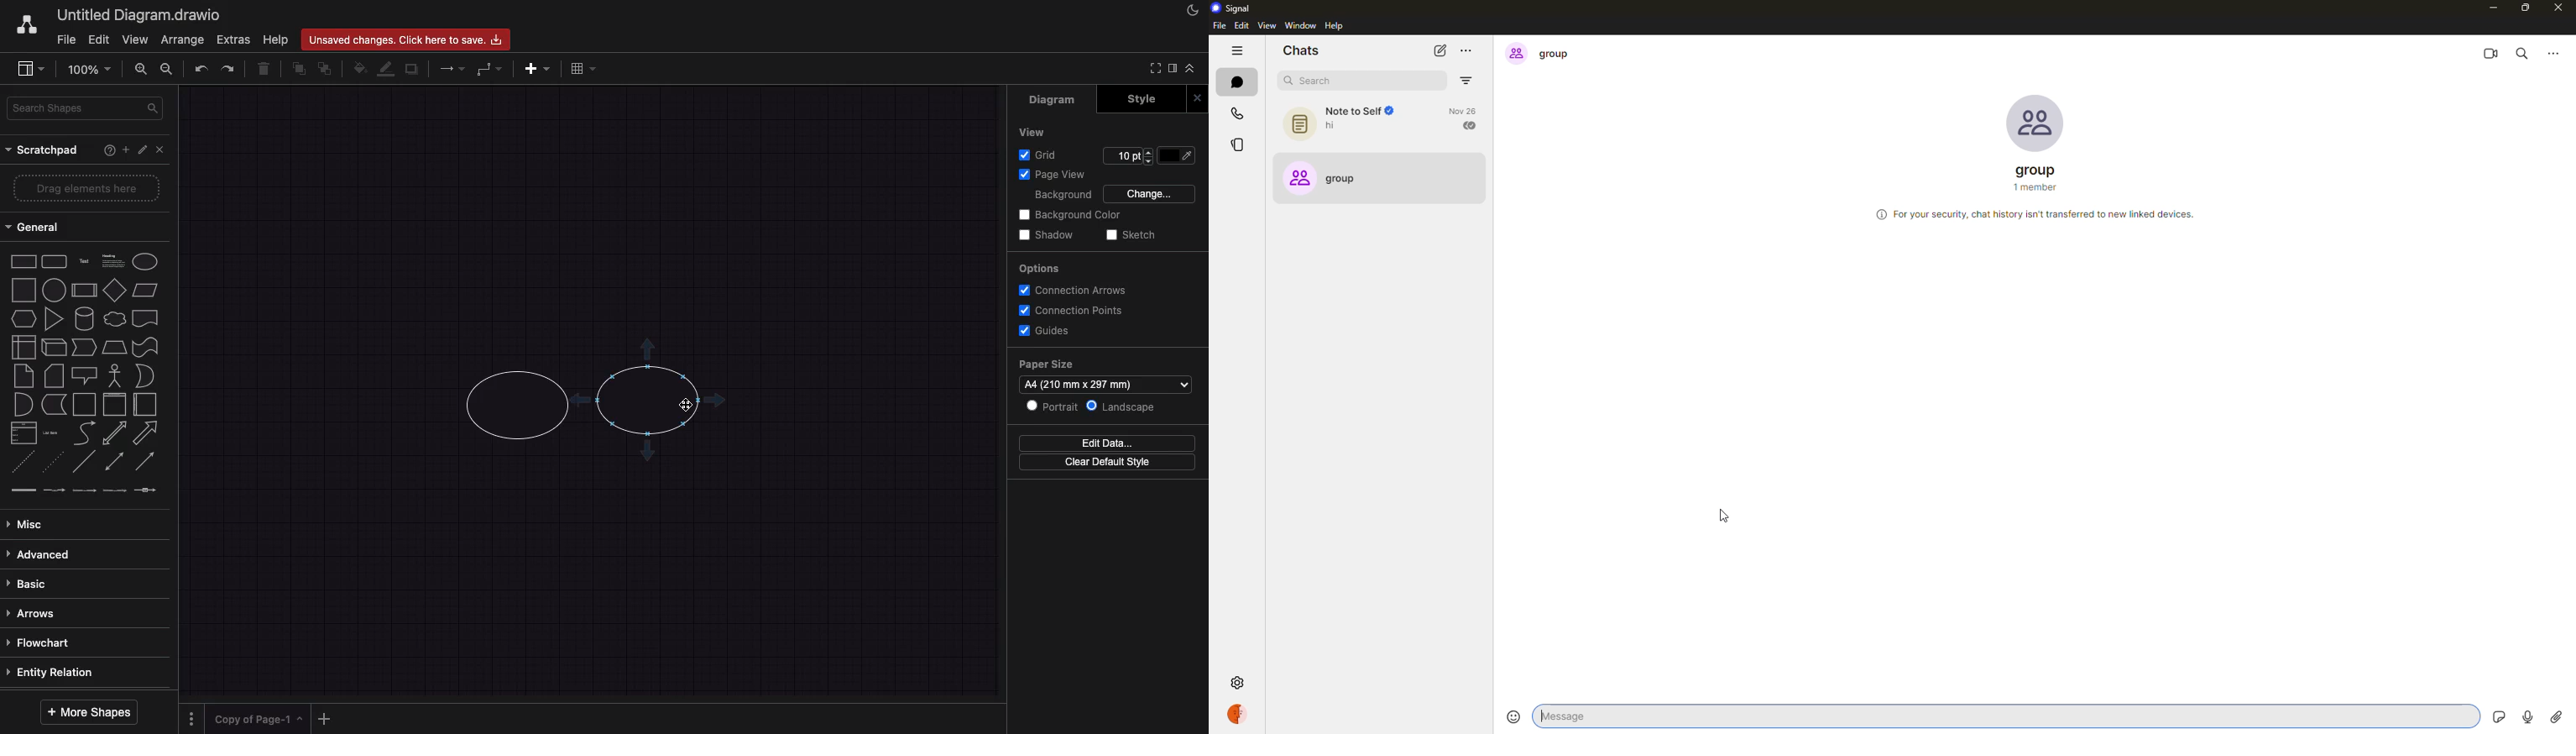 The image size is (2576, 756). I want to click on background color, so click(1069, 215).